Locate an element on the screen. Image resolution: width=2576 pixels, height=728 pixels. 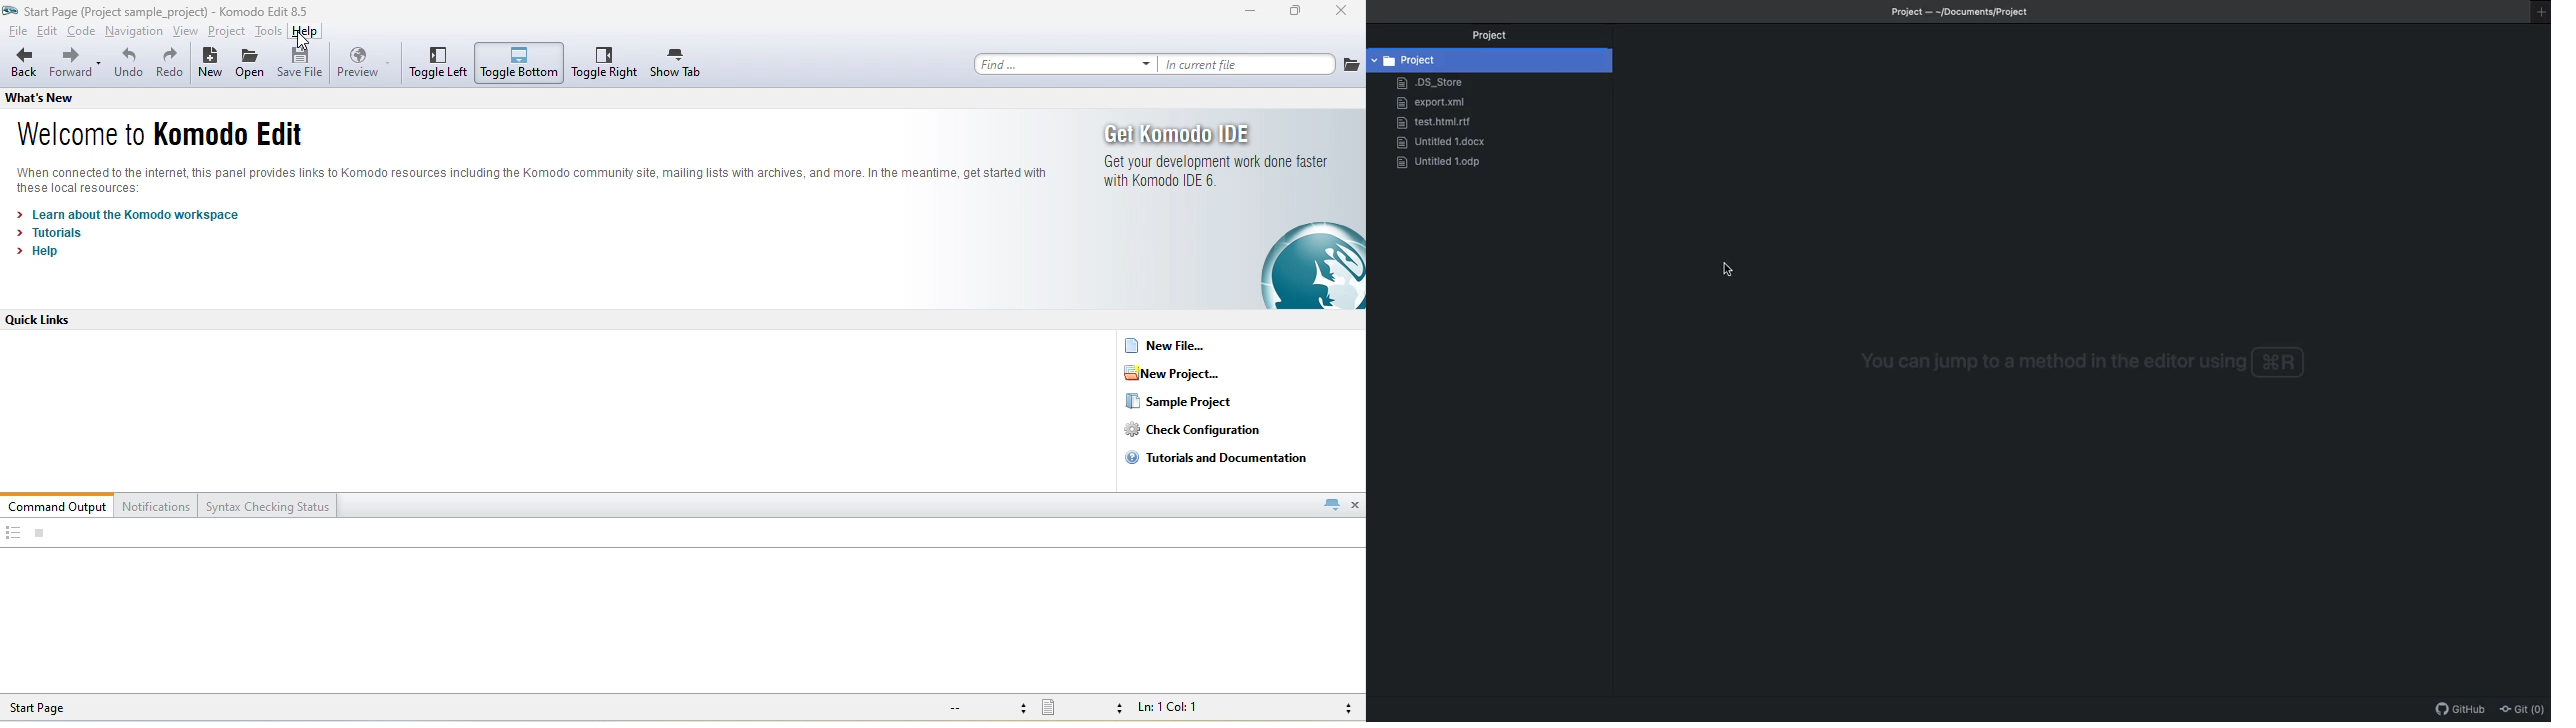
odd is located at coordinates (1435, 162).